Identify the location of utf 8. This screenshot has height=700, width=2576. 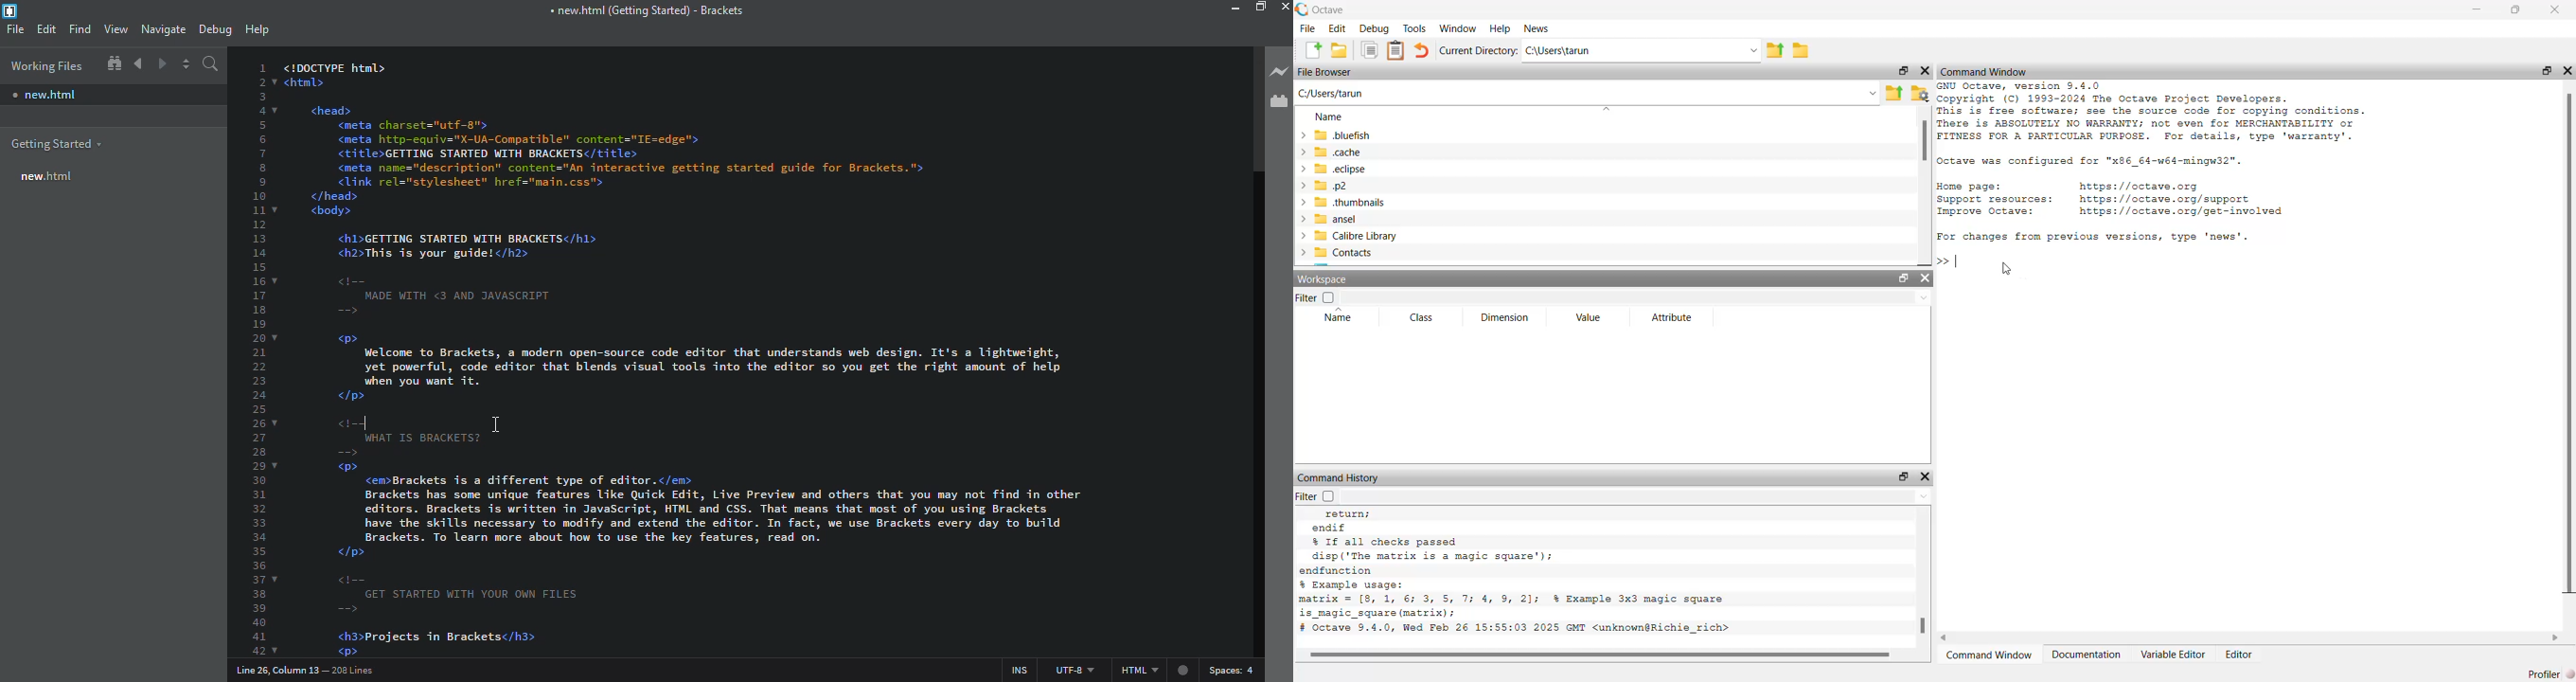
(1074, 667).